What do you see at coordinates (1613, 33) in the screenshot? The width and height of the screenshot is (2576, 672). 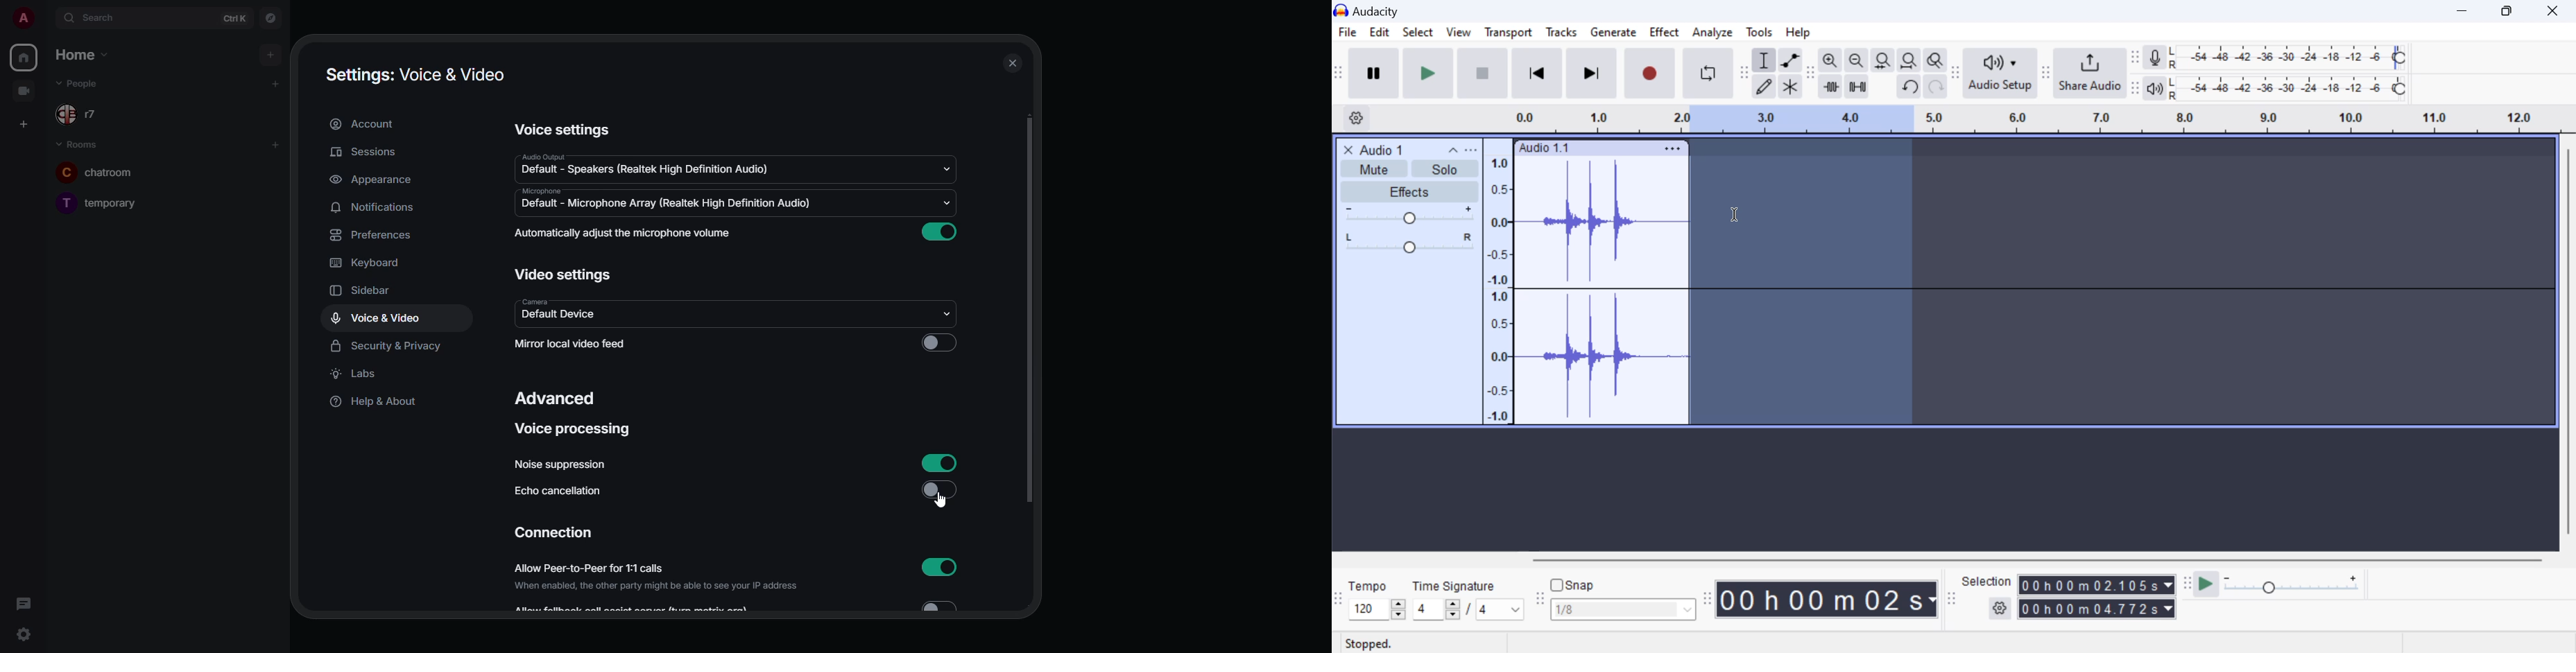 I see `Generate` at bounding box center [1613, 33].